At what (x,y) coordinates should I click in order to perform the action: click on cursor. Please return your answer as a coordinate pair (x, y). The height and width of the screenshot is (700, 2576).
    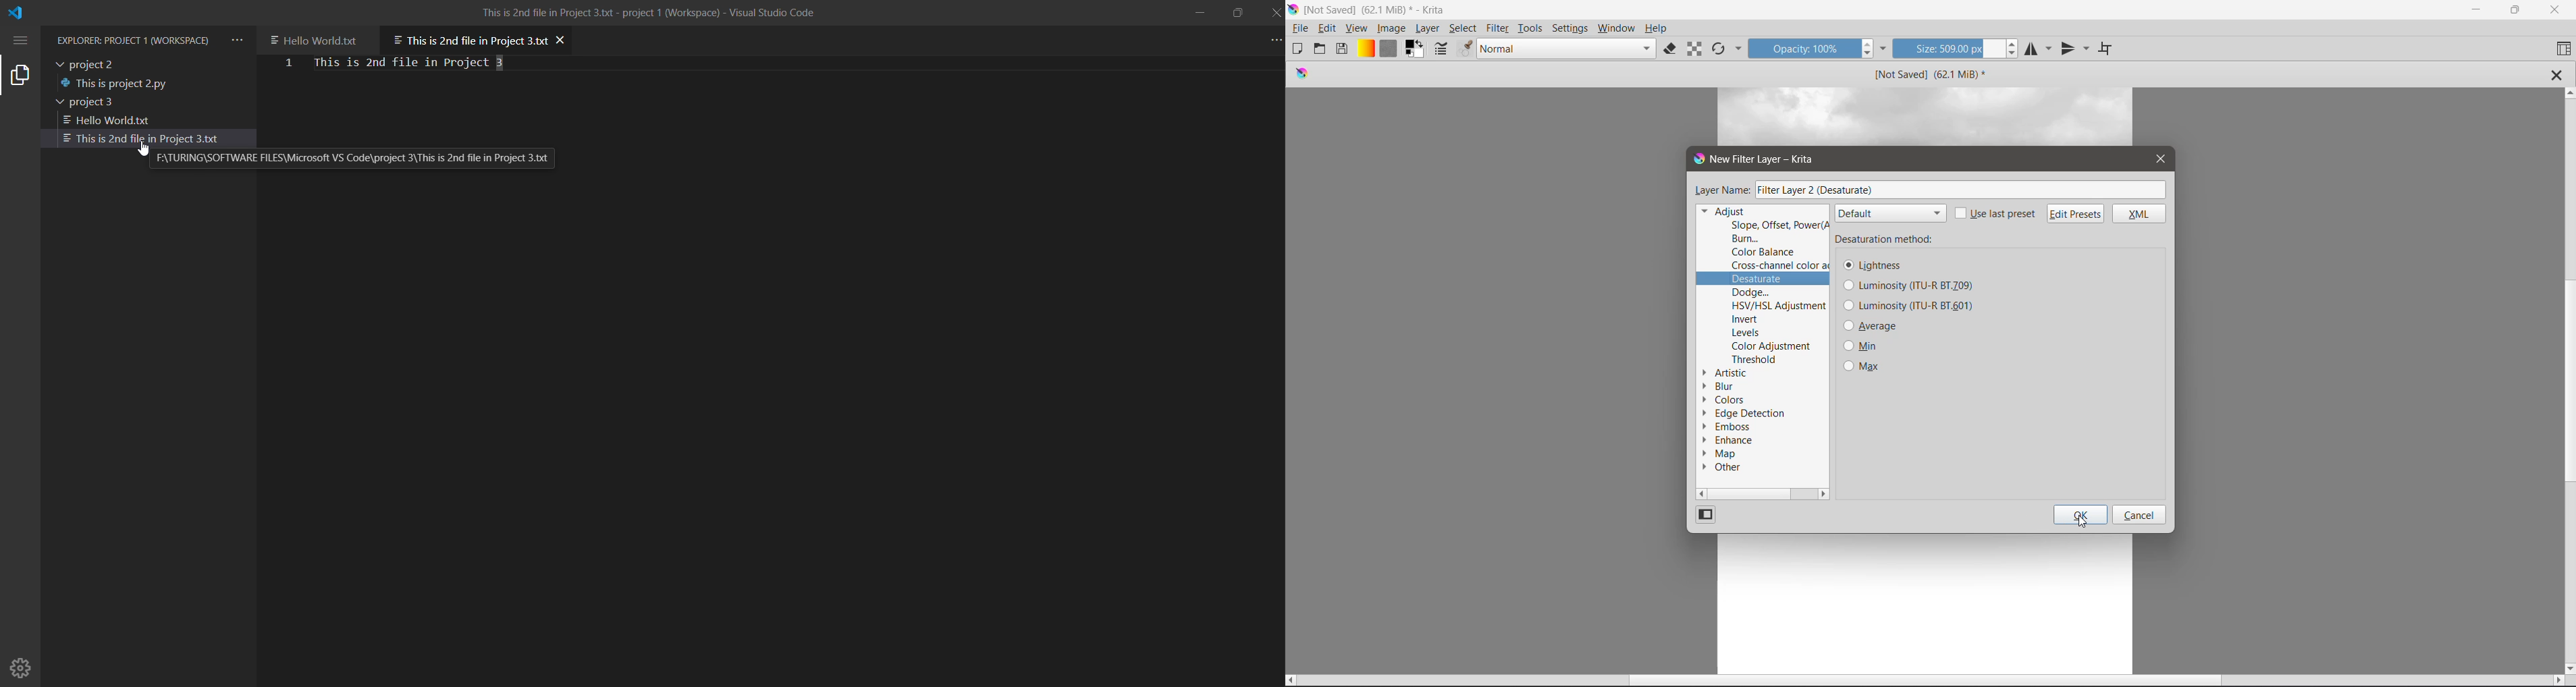
    Looking at the image, I should click on (142, 153).